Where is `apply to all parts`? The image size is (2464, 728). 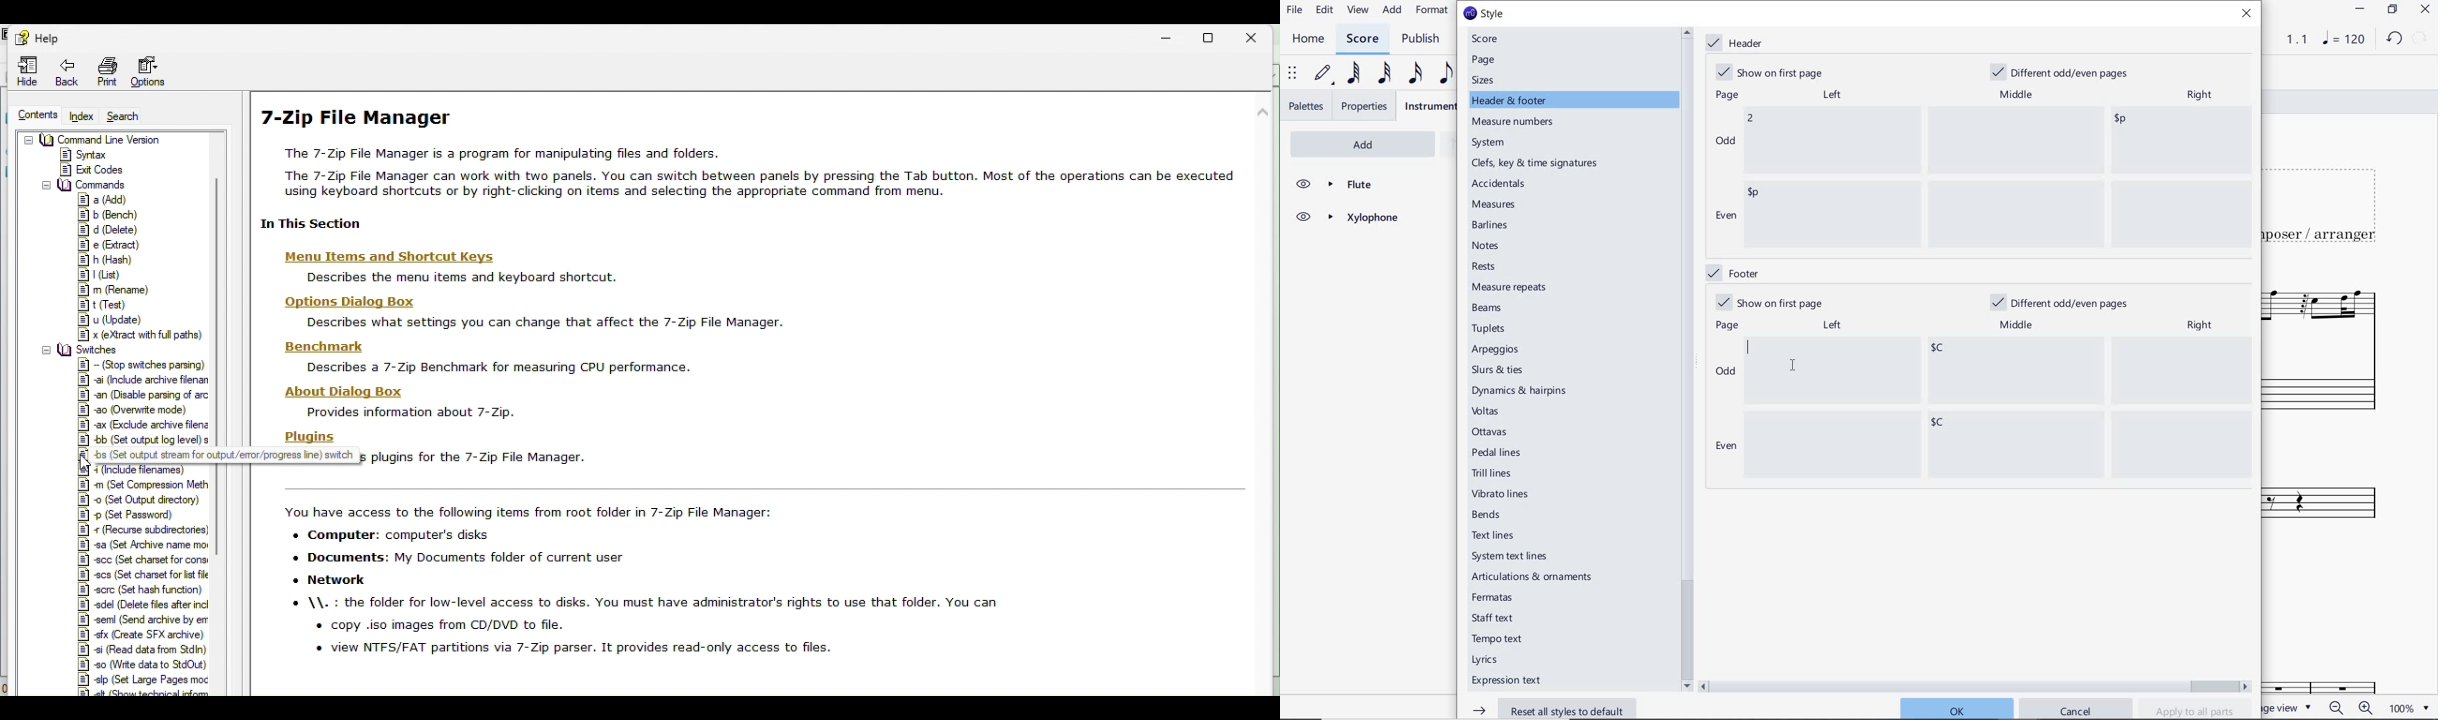
apply to all parts is located at coordinates (2196, 710).